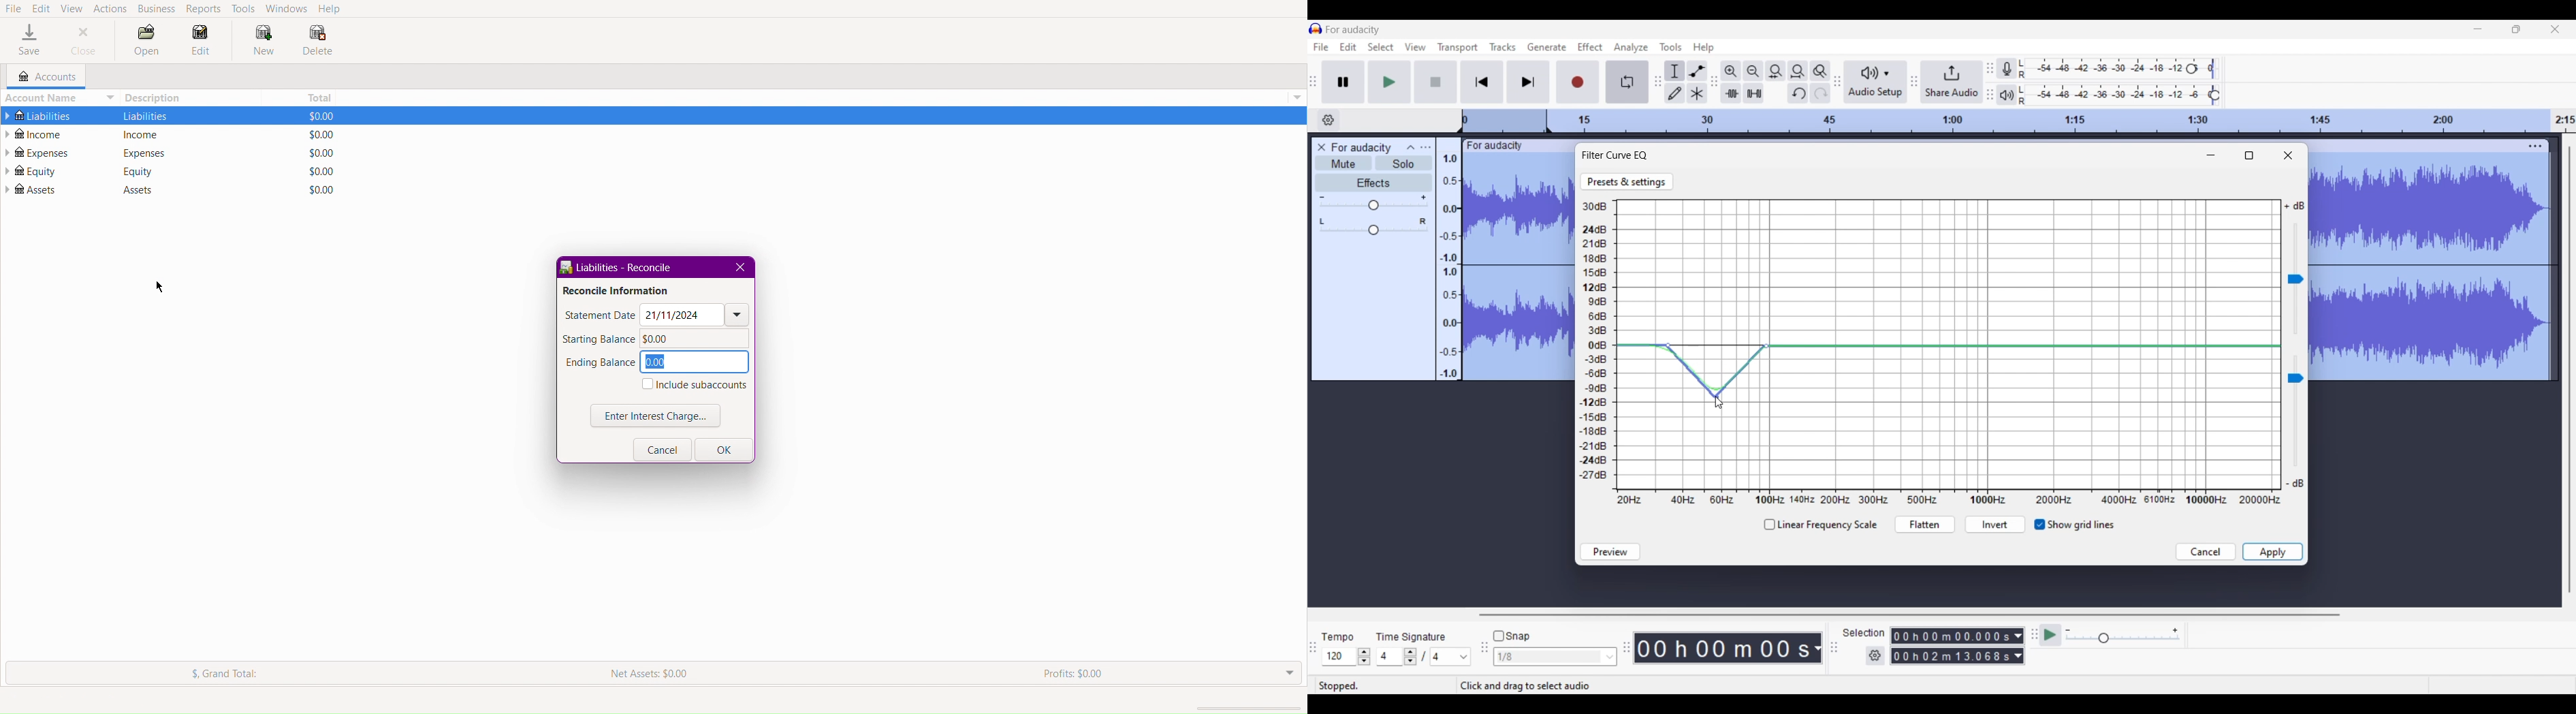 The image size is (2576, 728). What do you see at coordinates (1504, 122) in the screenshot?
I see `Header space ` at bounding box center [1504, 122].